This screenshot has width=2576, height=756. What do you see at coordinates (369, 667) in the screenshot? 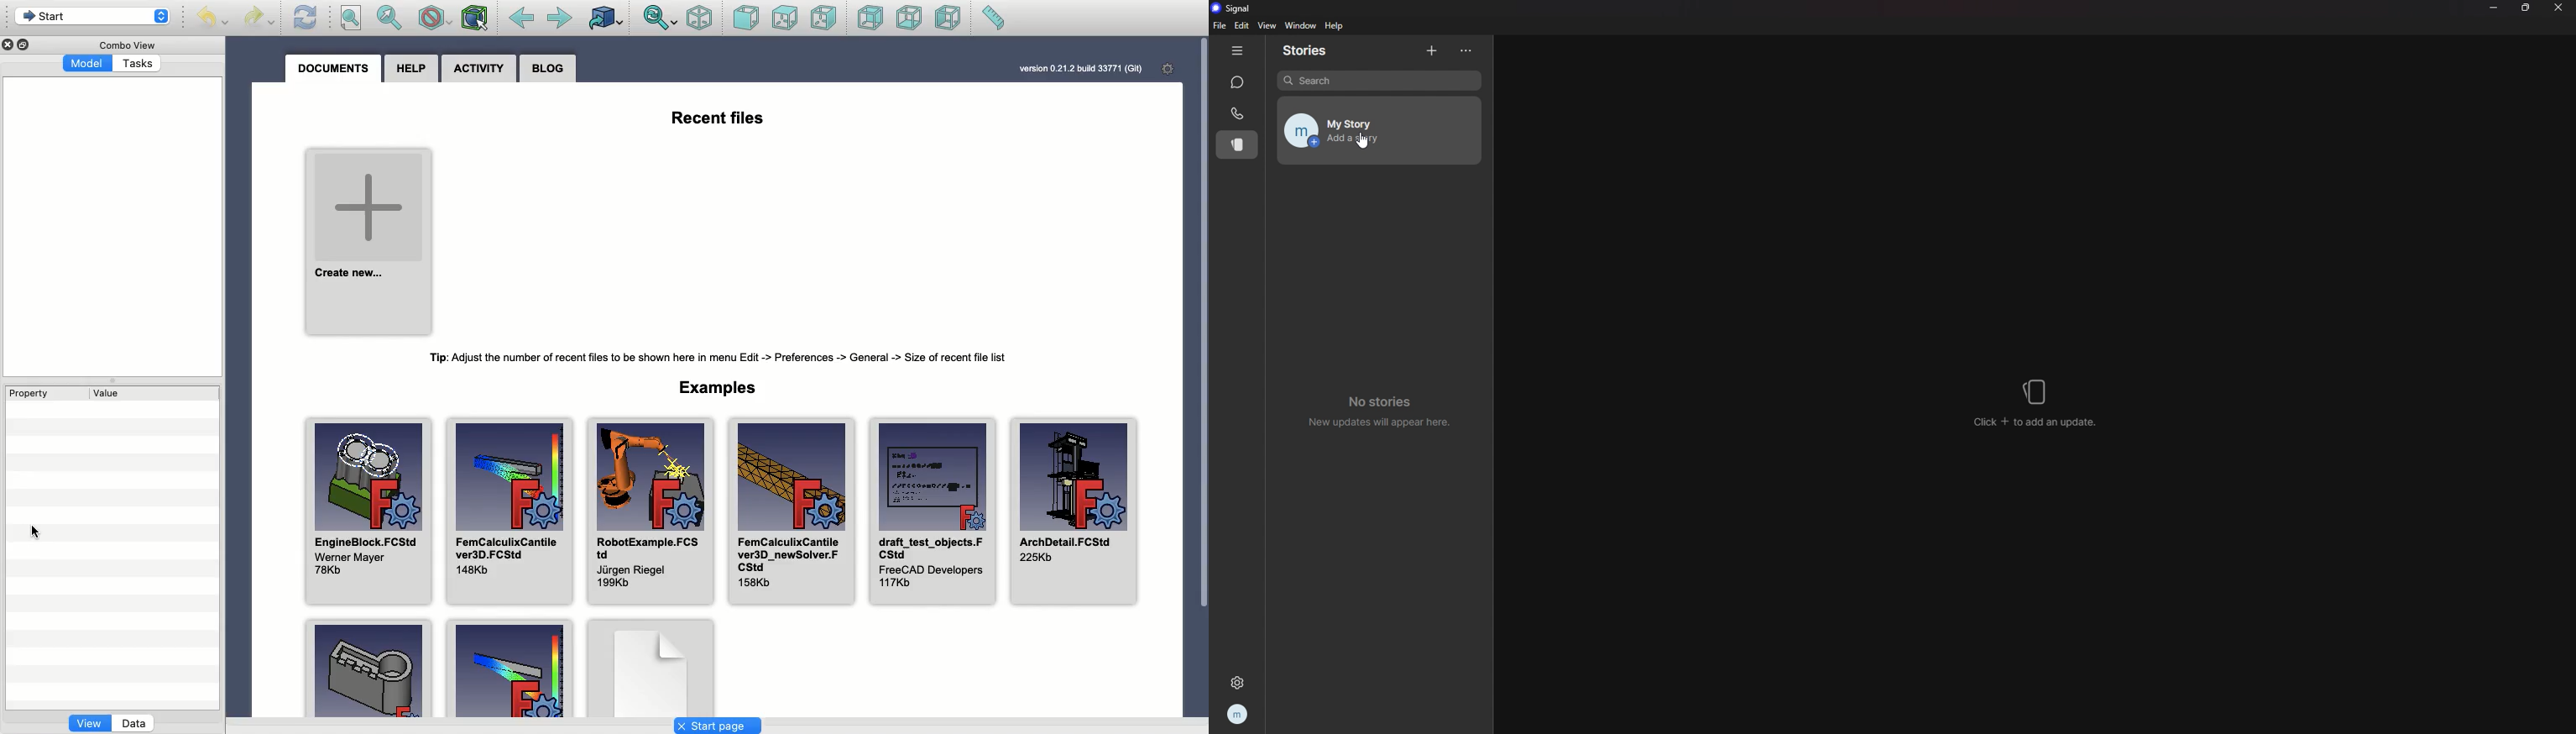
I see `Example 1` at bounding box center [369, 667].